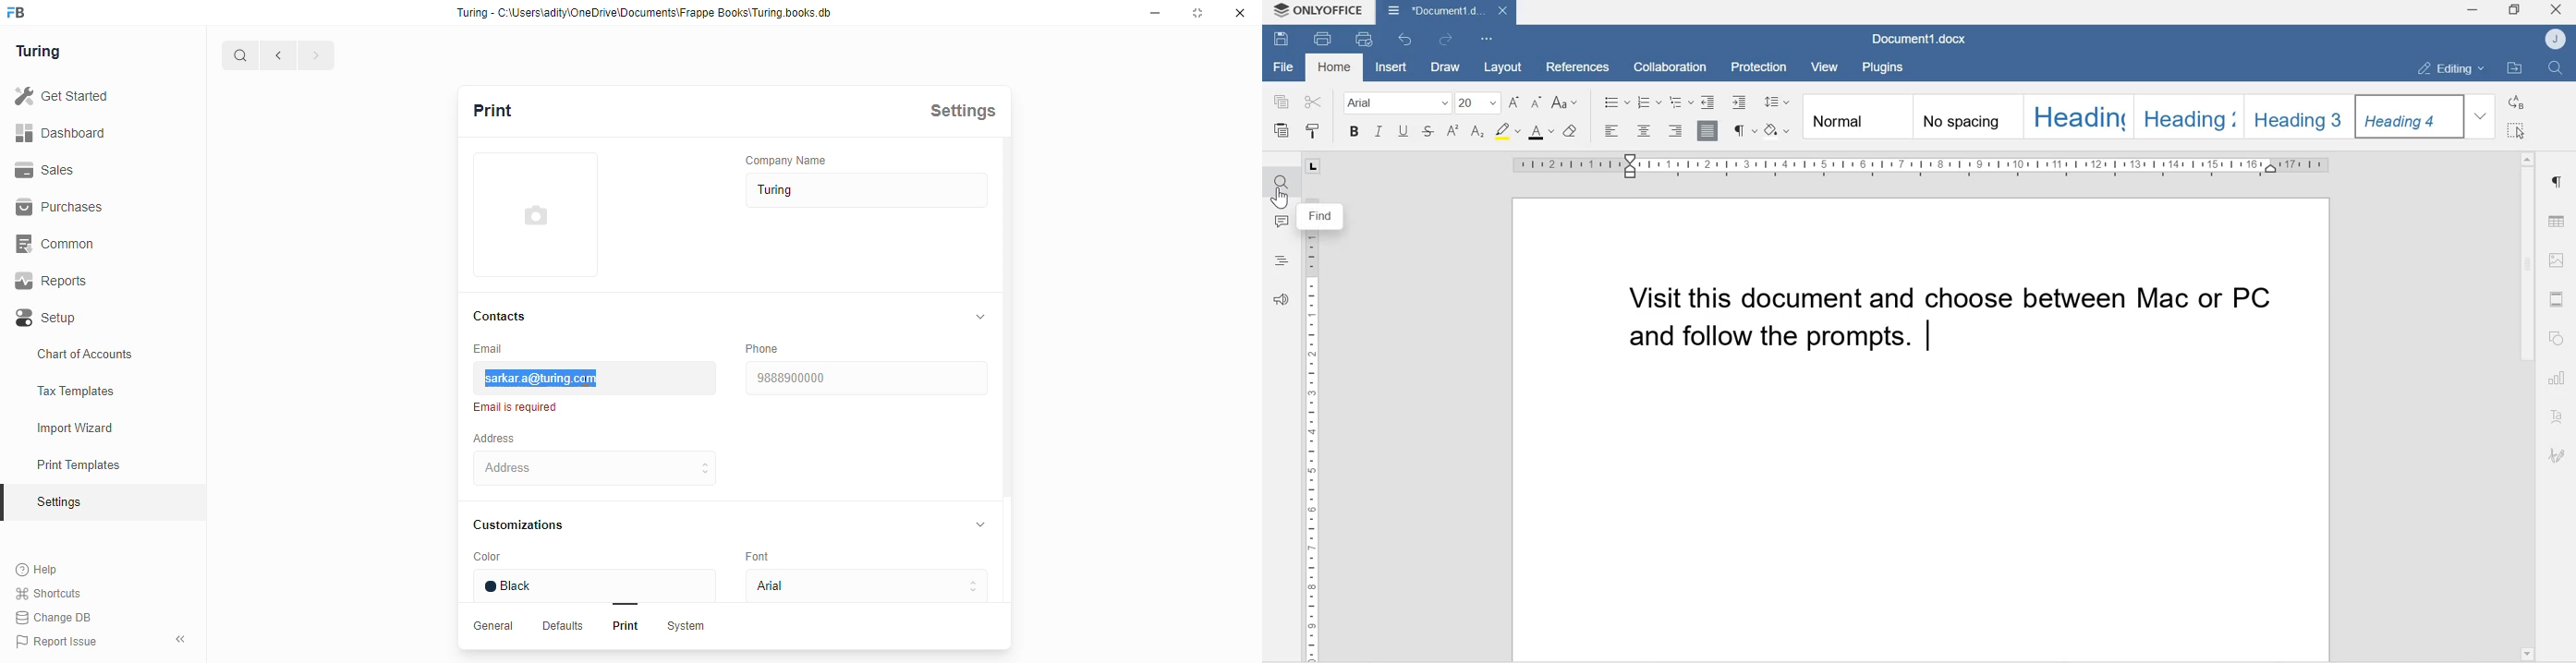 This screenshot has height=672, width=2576. I want to click on Maximize, so click(2515, 11).